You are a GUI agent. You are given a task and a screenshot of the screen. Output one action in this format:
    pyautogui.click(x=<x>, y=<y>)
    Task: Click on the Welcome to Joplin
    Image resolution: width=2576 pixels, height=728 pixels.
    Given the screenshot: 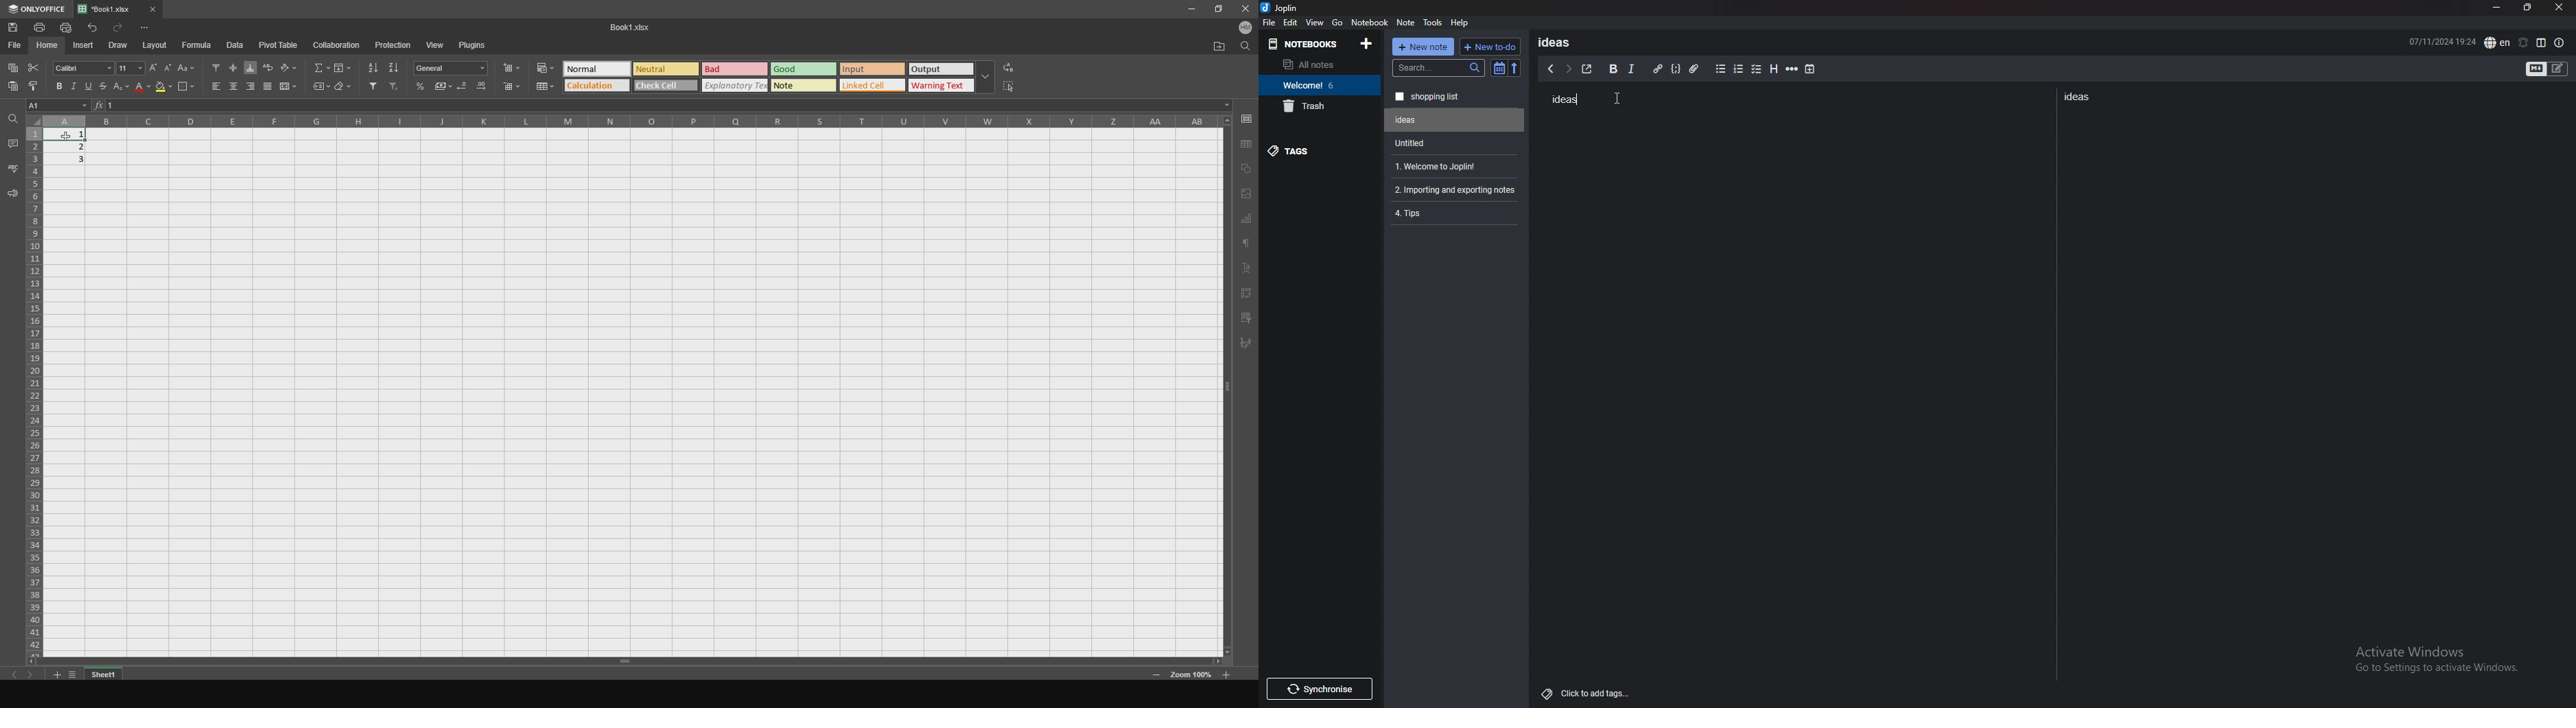 What is the action you would take?
    pyautogui.click(x=1452, y=166)
    